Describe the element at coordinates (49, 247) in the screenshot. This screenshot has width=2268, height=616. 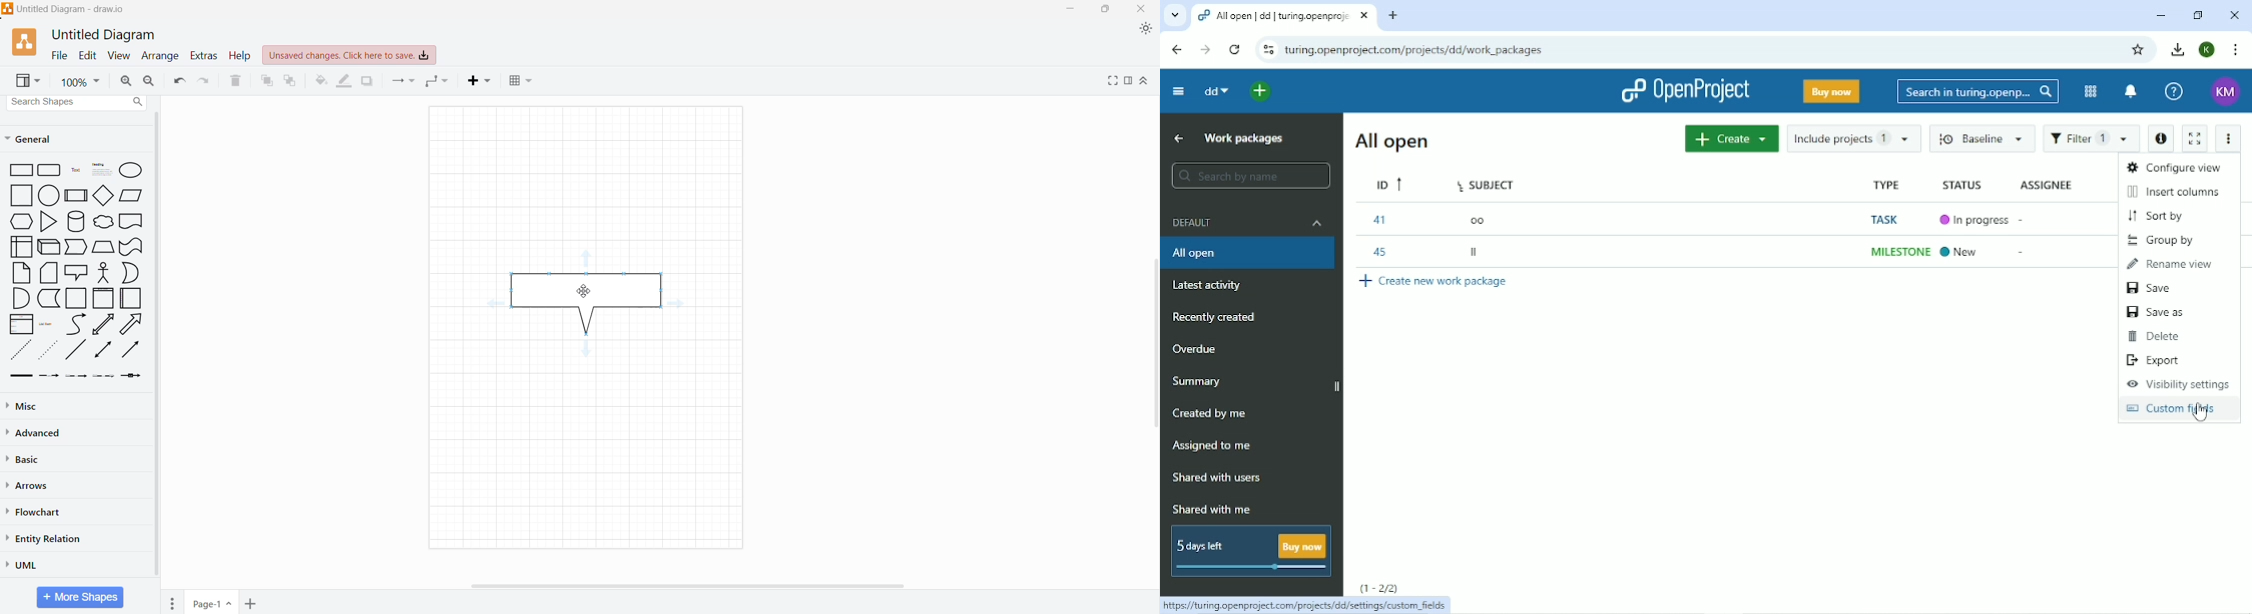
I see `3D Rectangle` at that location.